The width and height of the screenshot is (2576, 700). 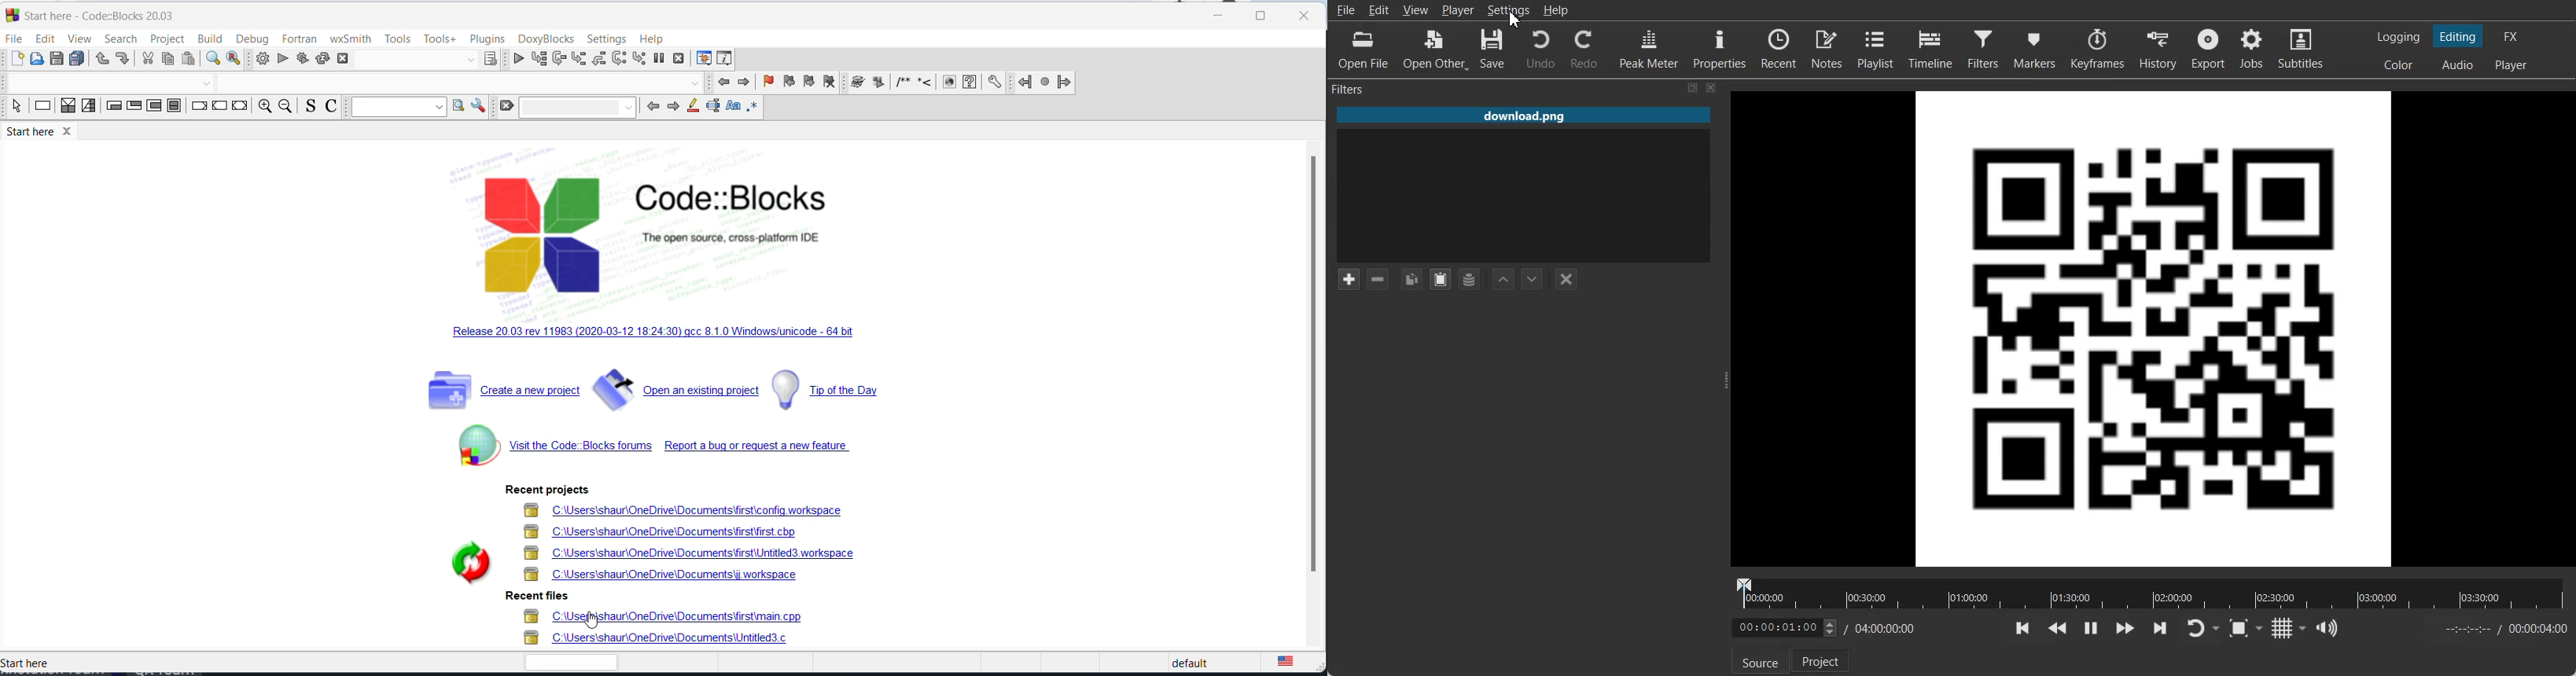 What do you see at coordinates (331, 108) in the screenshot?
I see `toggle comment` at bounding box center [331, 108].